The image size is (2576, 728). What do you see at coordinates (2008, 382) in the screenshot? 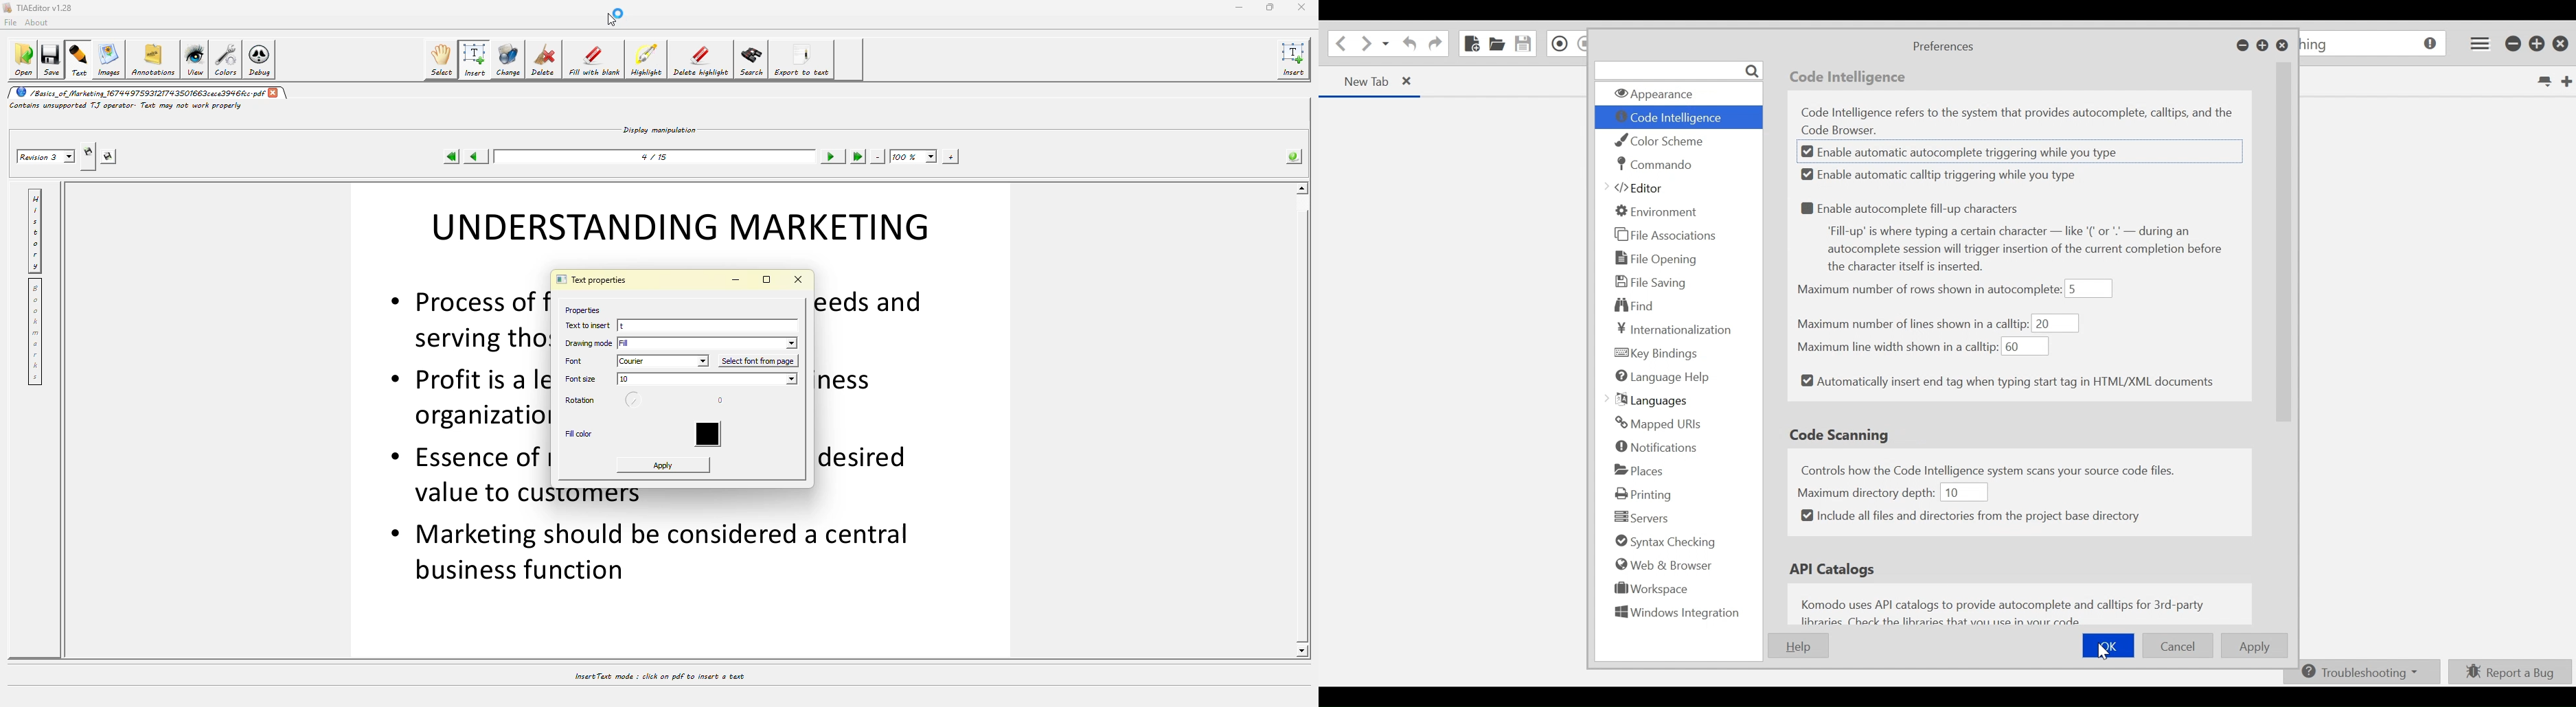
I see `Automatically insert end tag when typing start tag in HTML/XML documents` at bounding box center [2008, 382].